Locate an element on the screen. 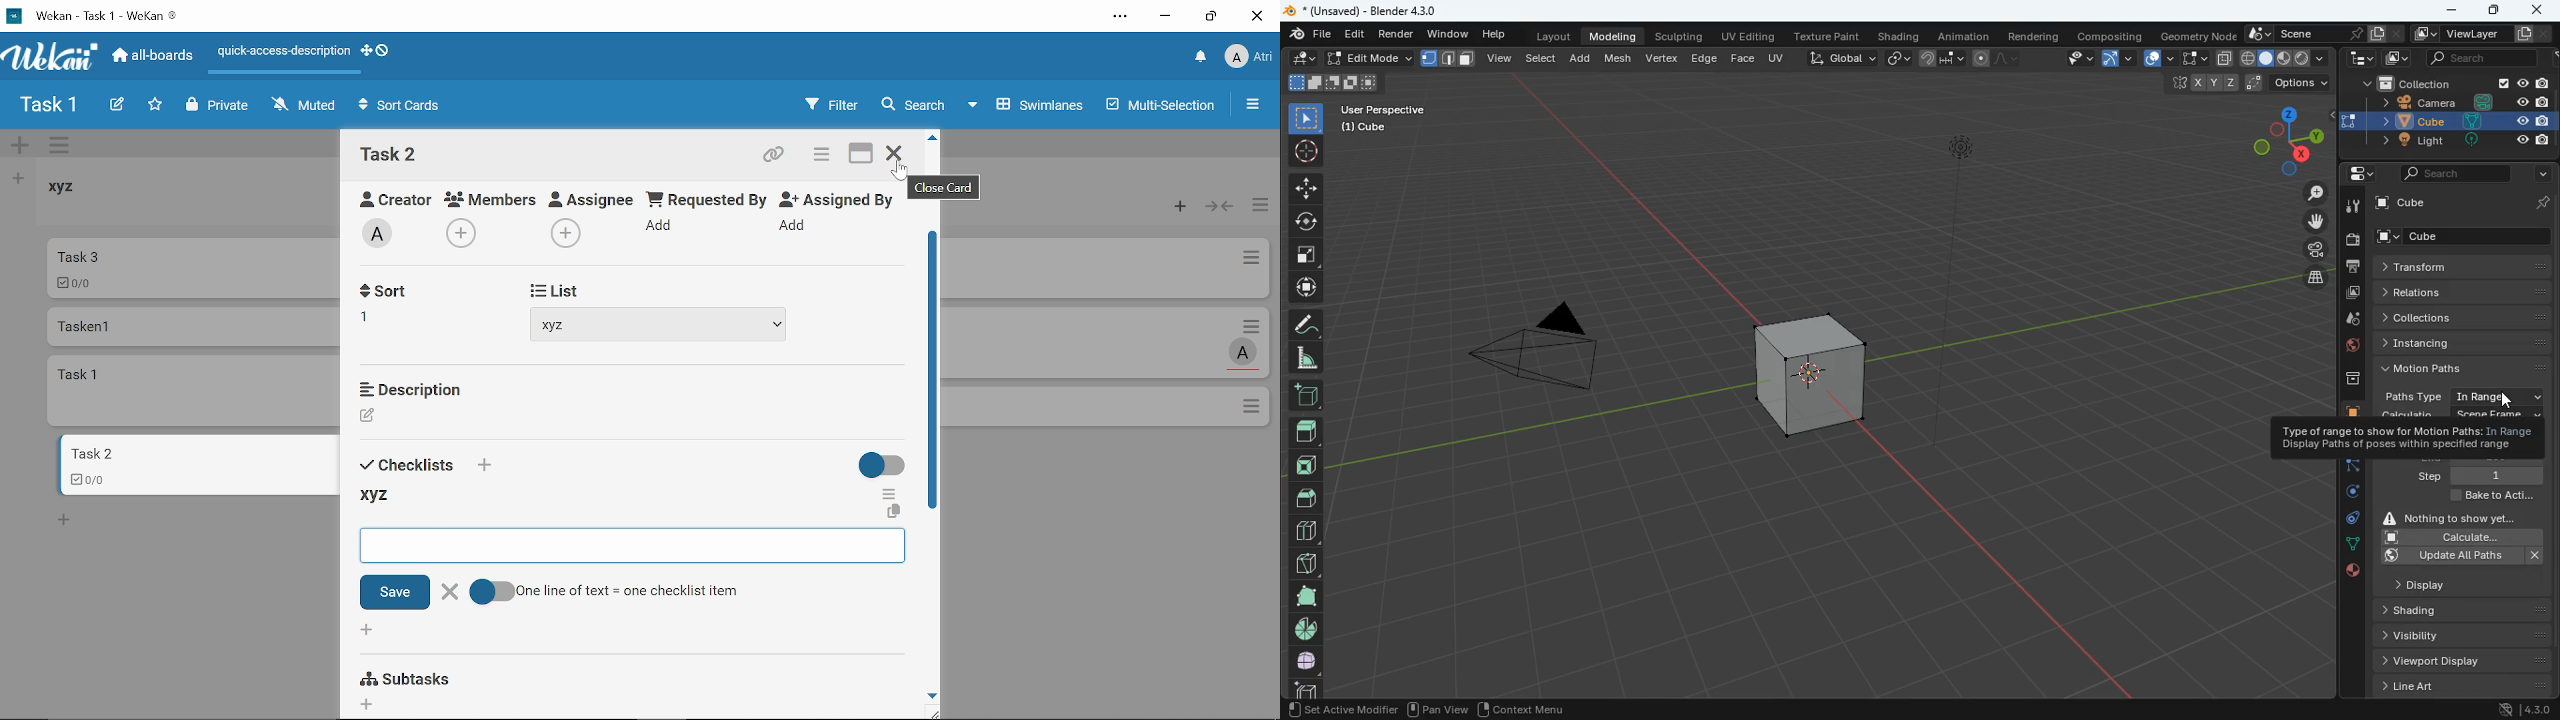 The height and width of the screenshot is (728, 2576). diagonal is located at coordinates (1305, 560).